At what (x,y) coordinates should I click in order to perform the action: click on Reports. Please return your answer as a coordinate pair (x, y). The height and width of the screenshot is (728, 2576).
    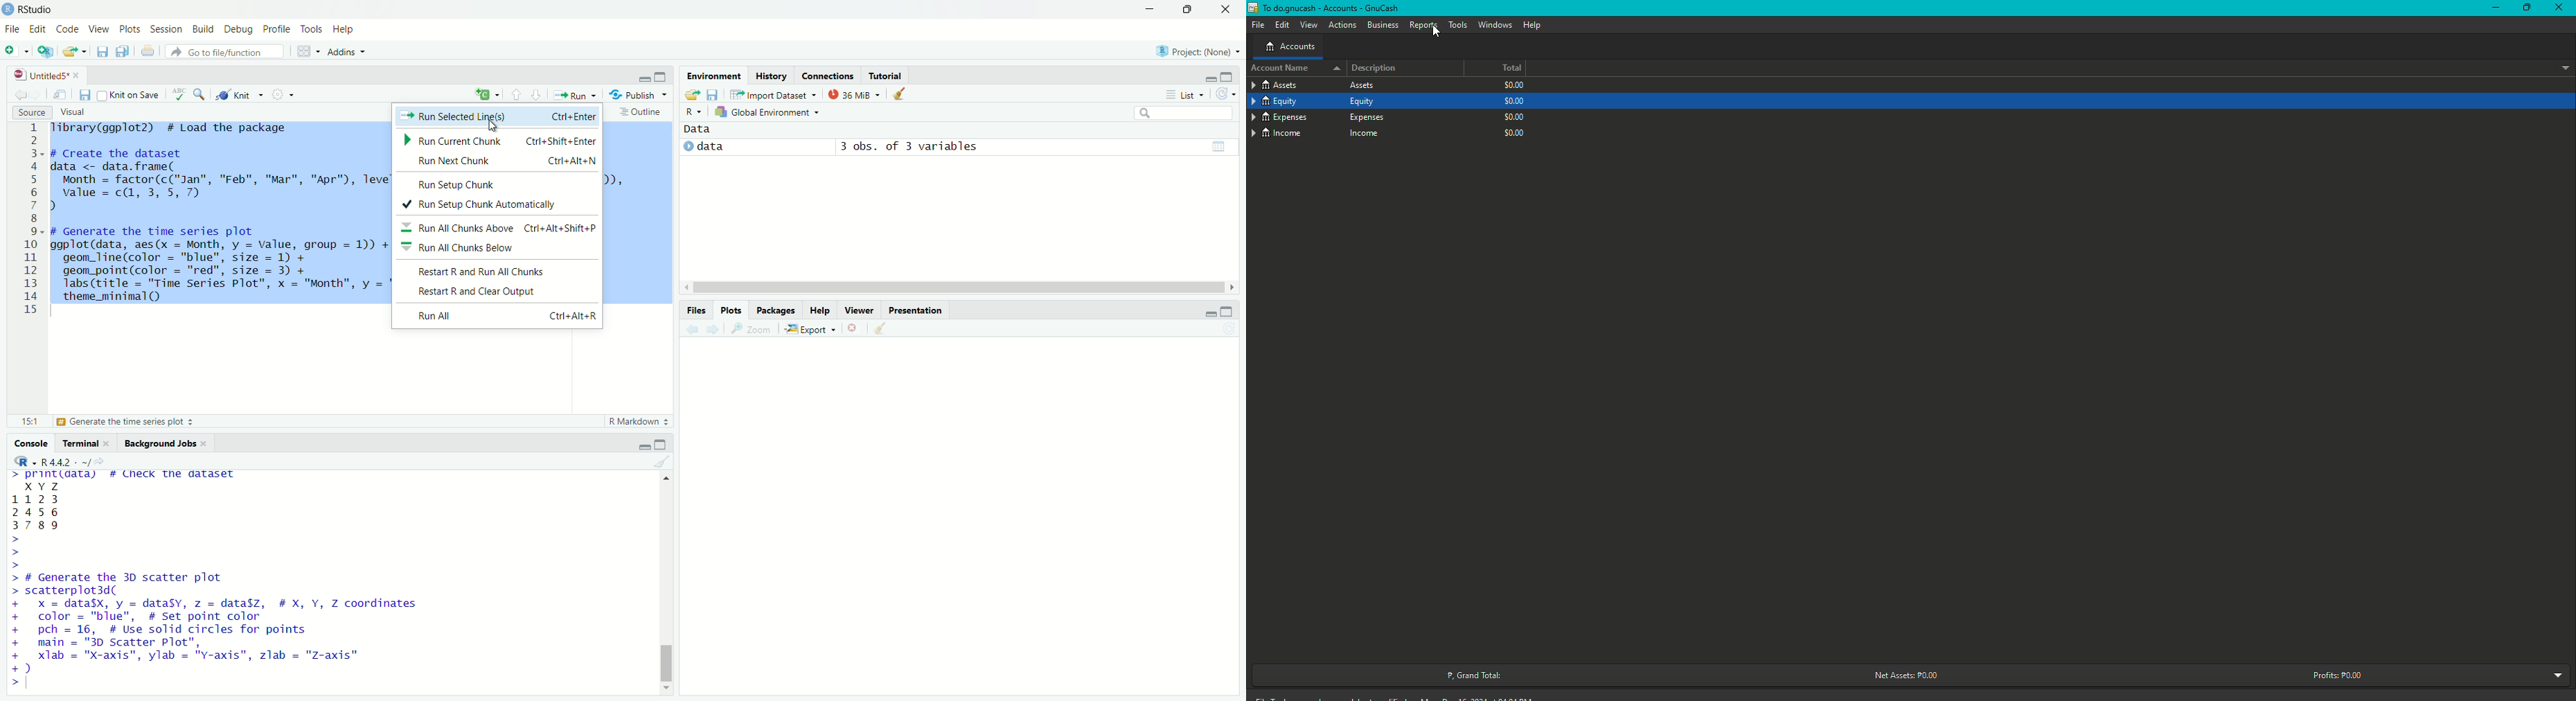
    Looking at the image, I should click on (1425, 25).